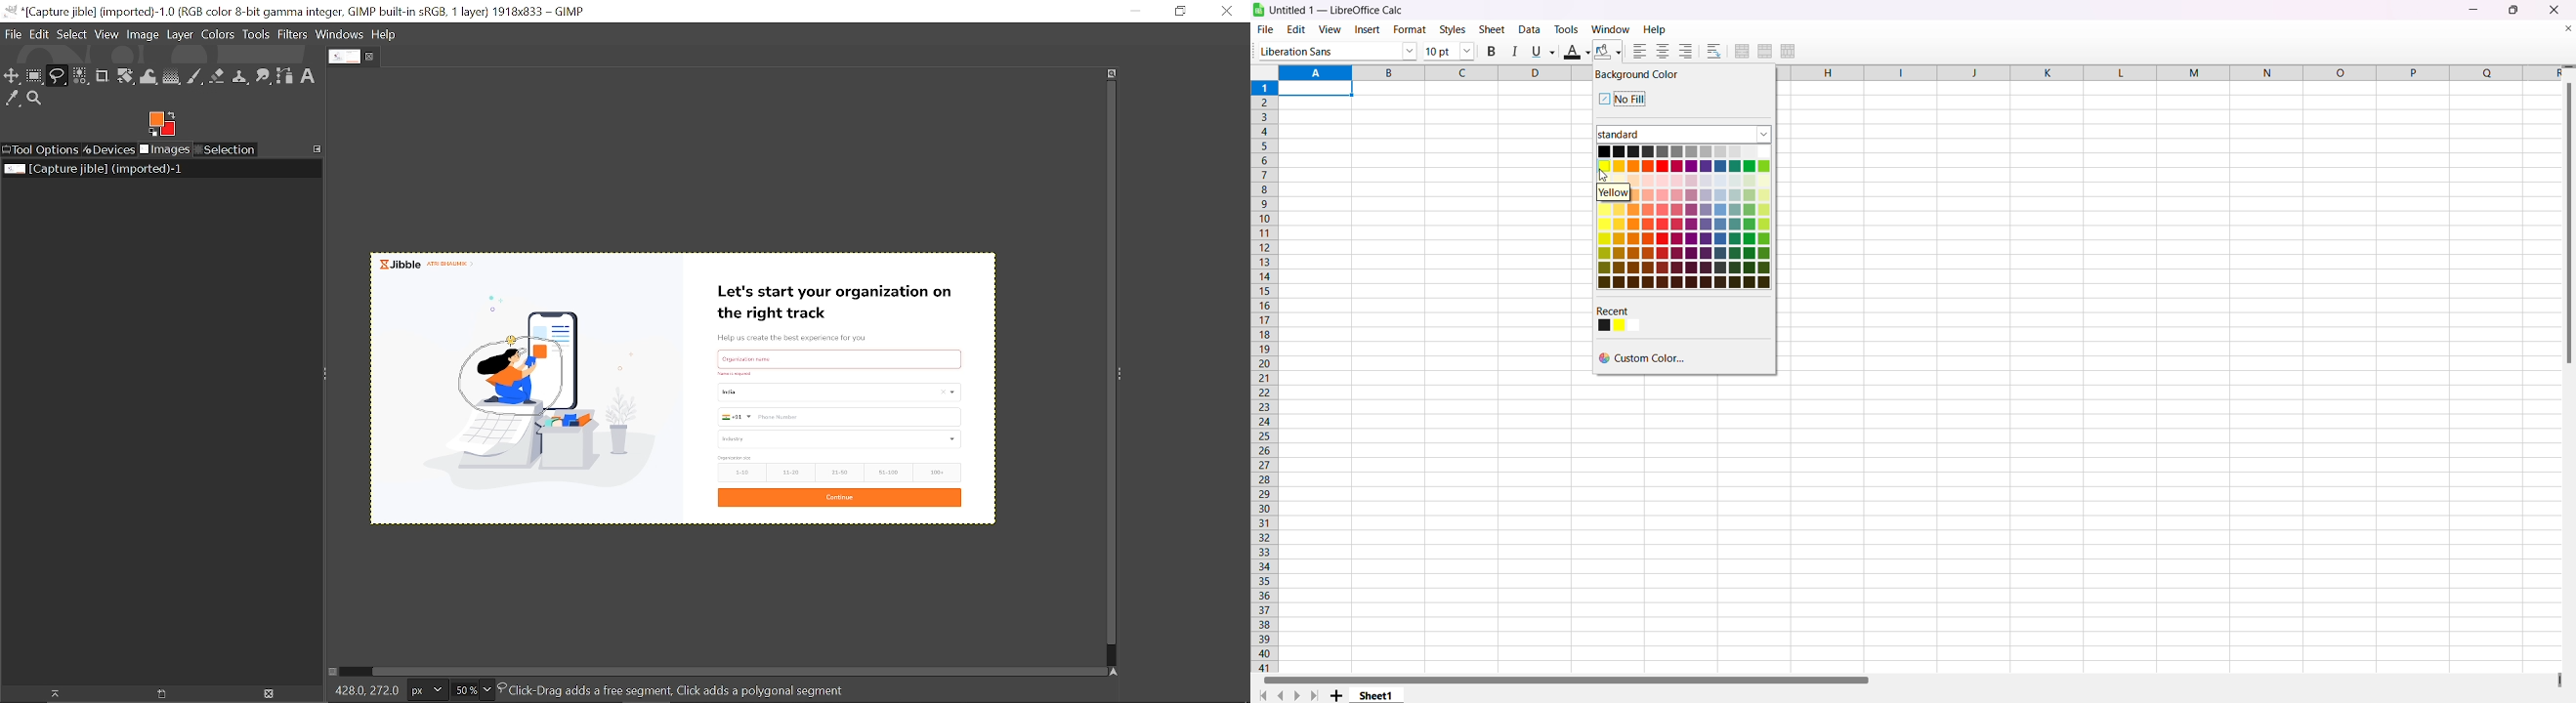 The width and height of the screenshot is (2576, 728). What do you see at coordinates (1366, 30) in the screenshot?
I see `insert` at bounding box center [1366, 30].